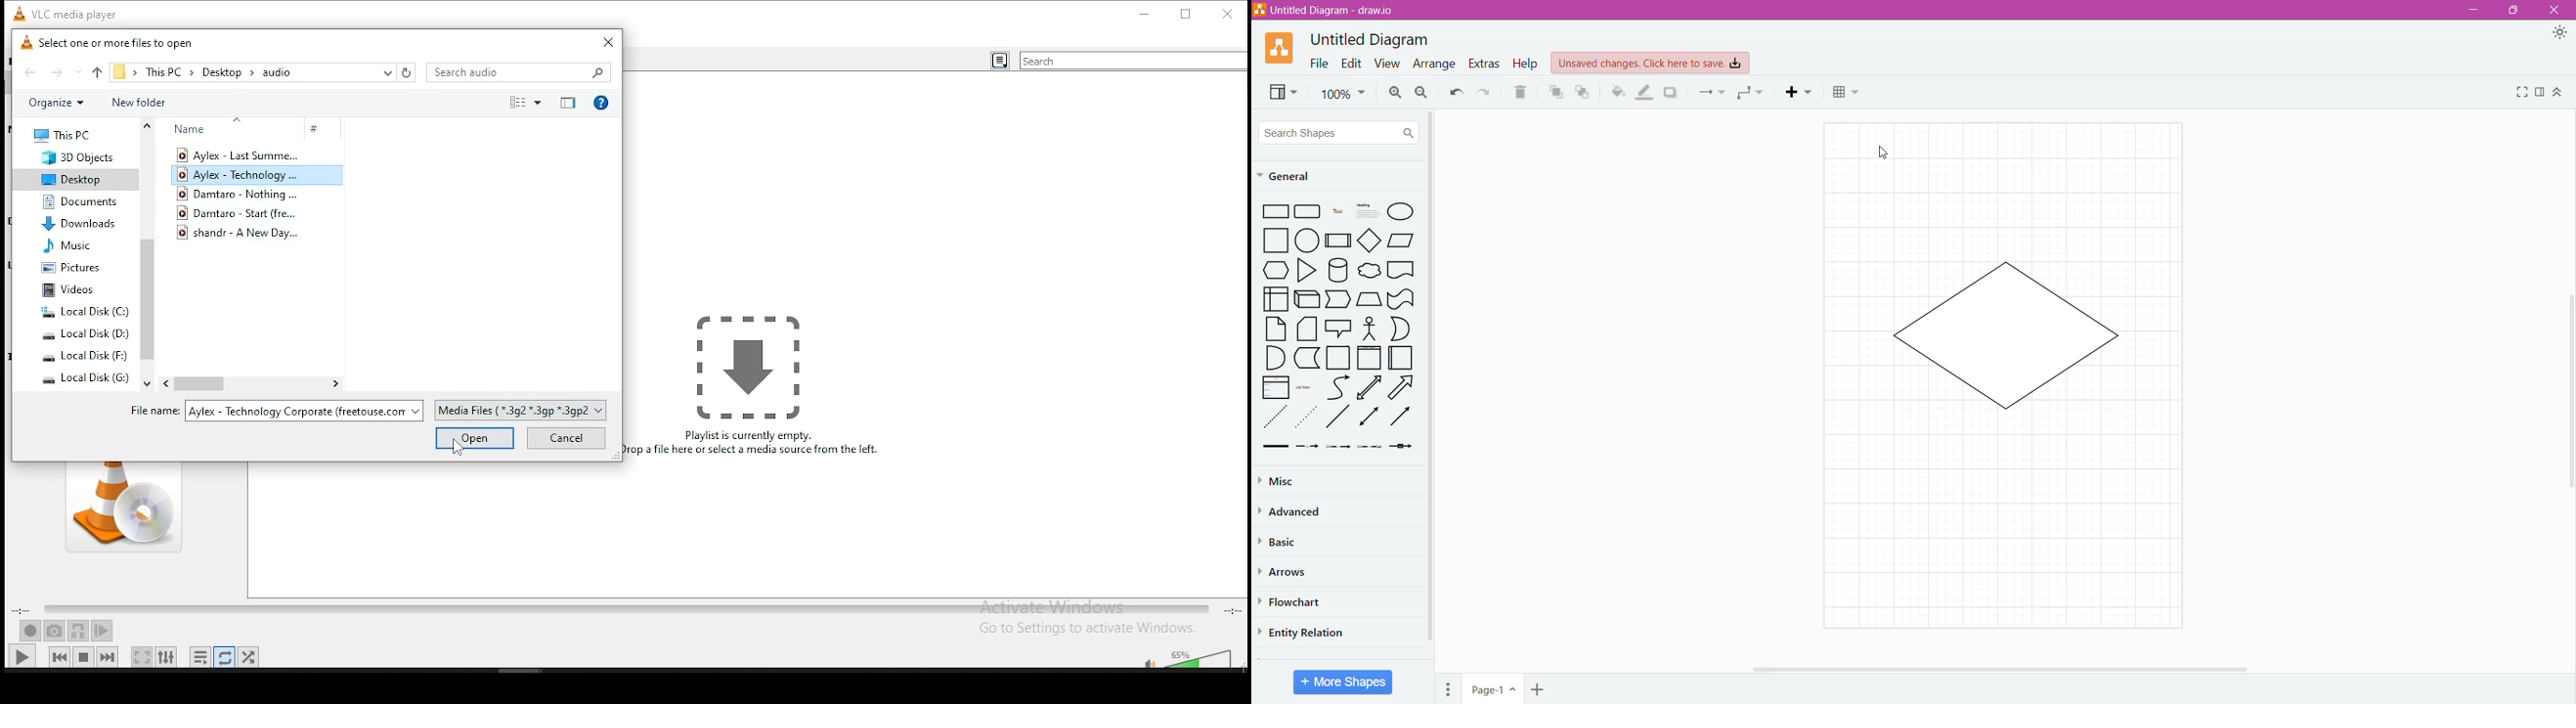  I want to click on Edit, so click(1349, 63).